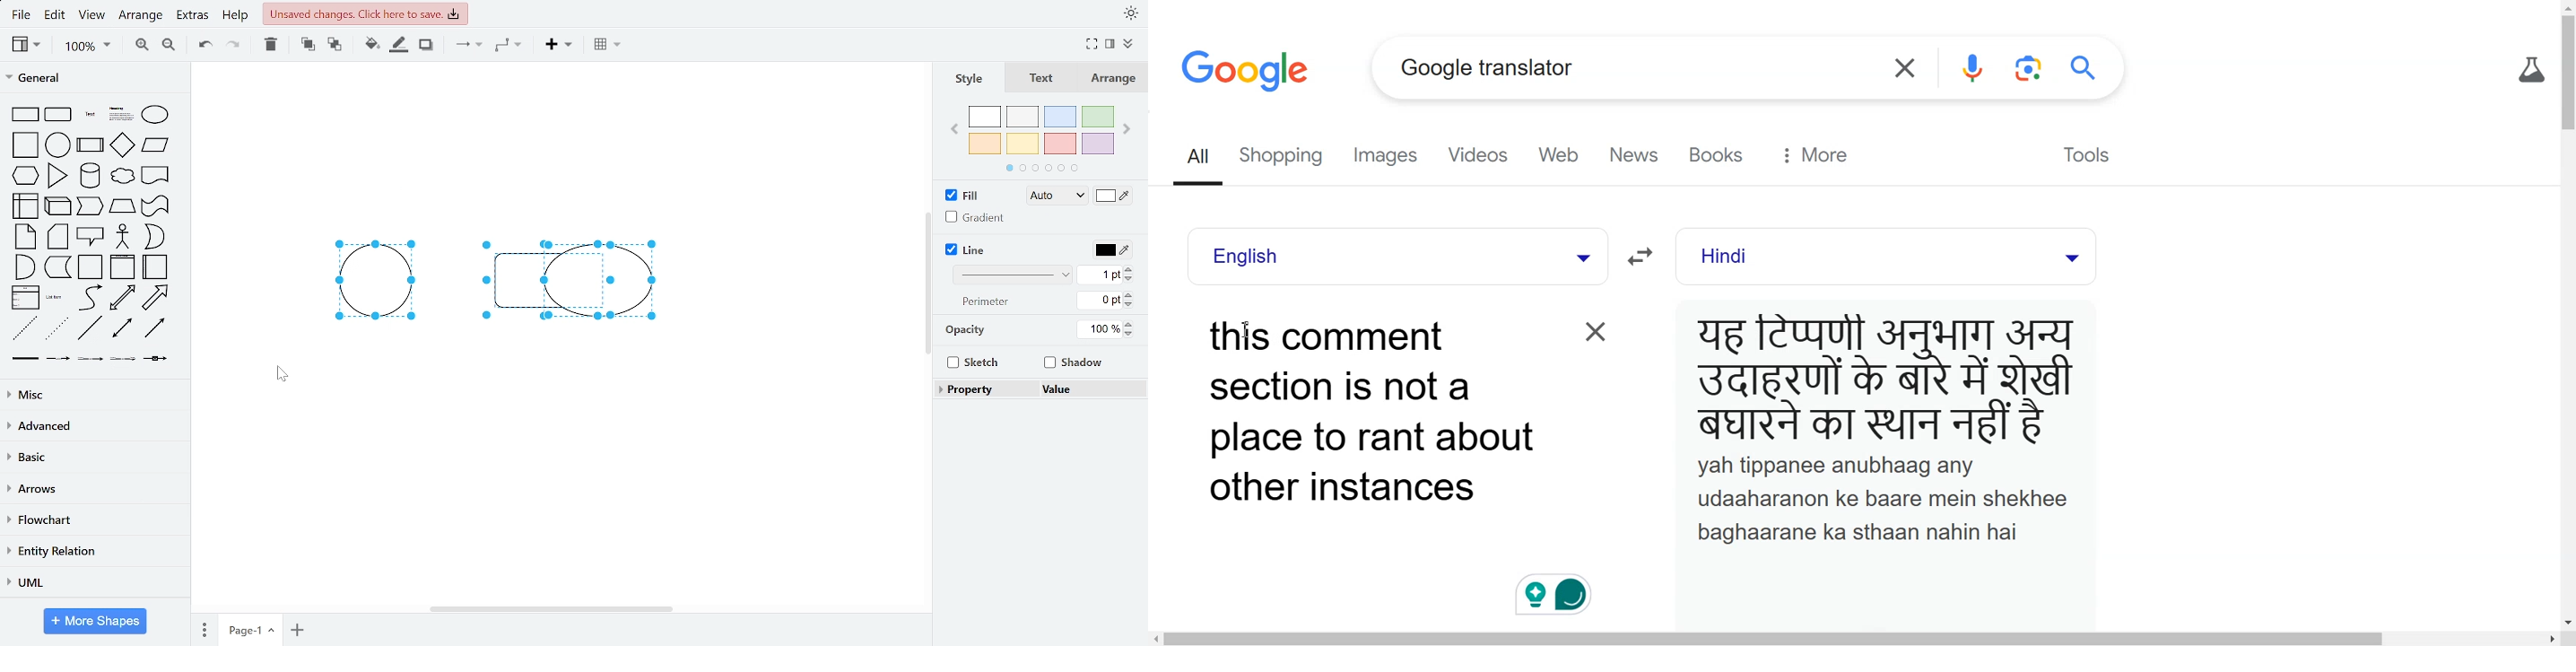 The image size is (2576, 672). I want to click on next, so click(1127, 130).